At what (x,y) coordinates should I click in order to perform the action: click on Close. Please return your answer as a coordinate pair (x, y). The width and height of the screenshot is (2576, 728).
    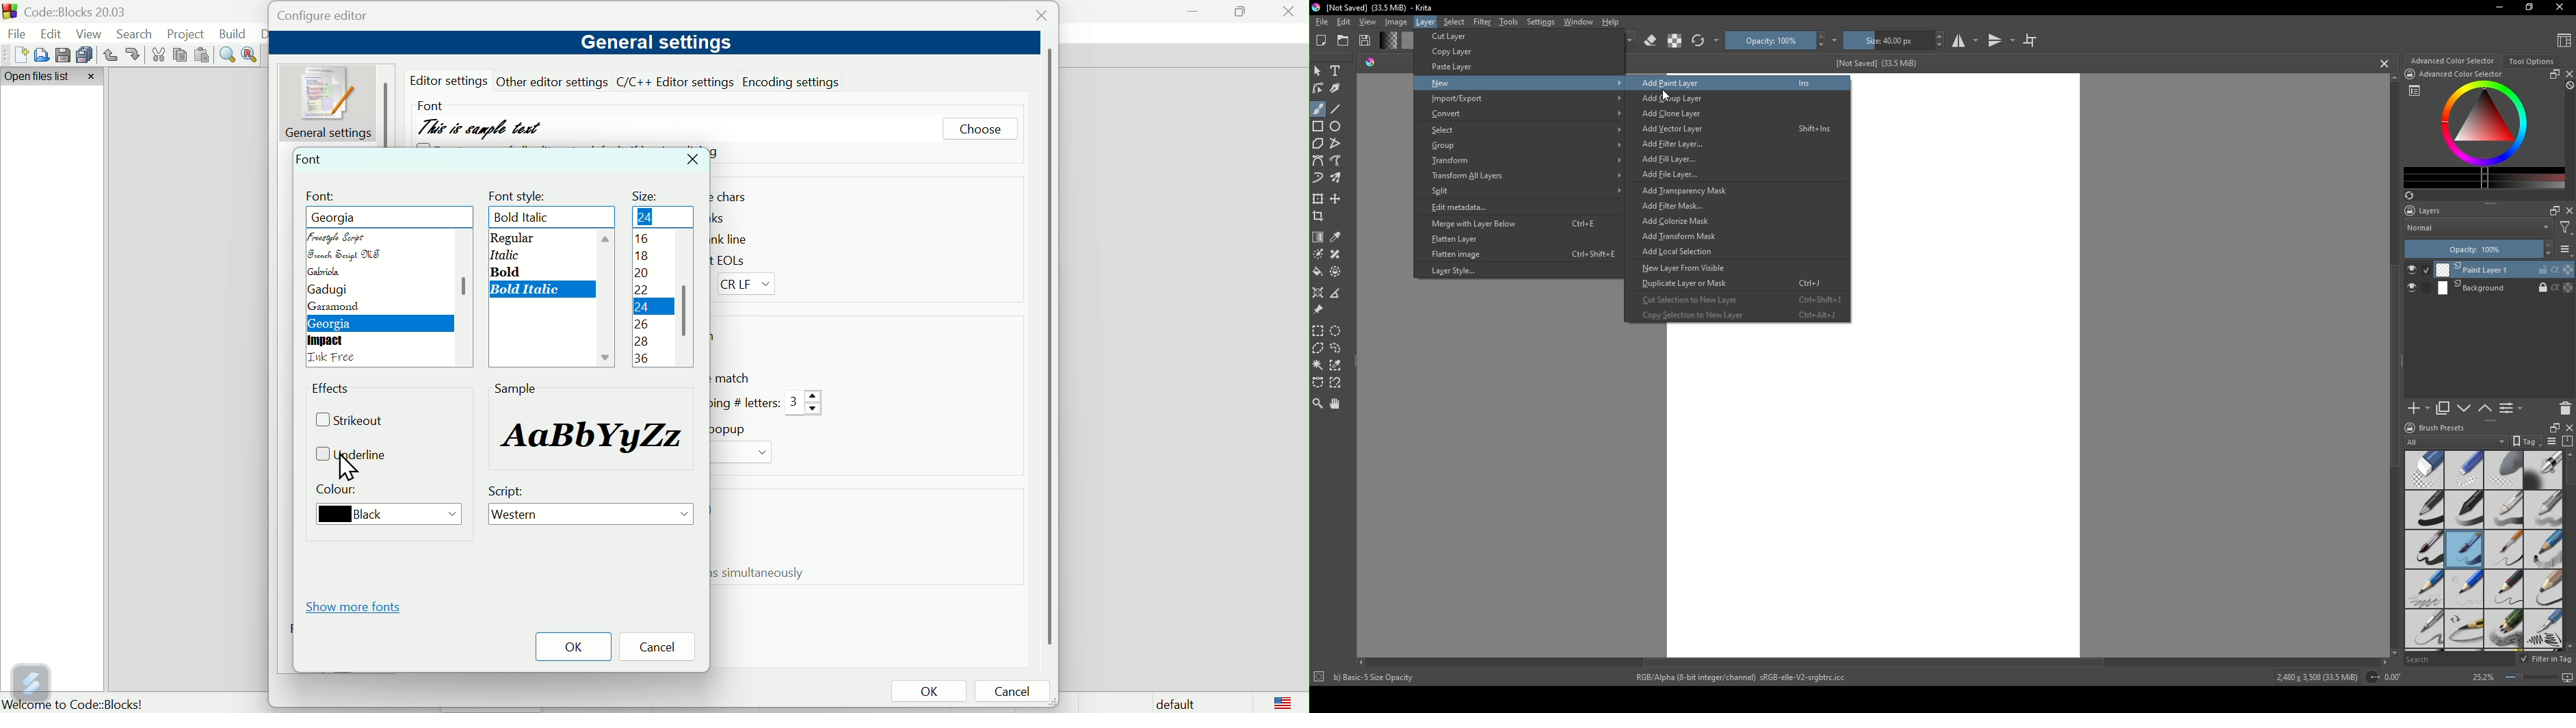
    Looking at the image, I should click on (1038, 18).